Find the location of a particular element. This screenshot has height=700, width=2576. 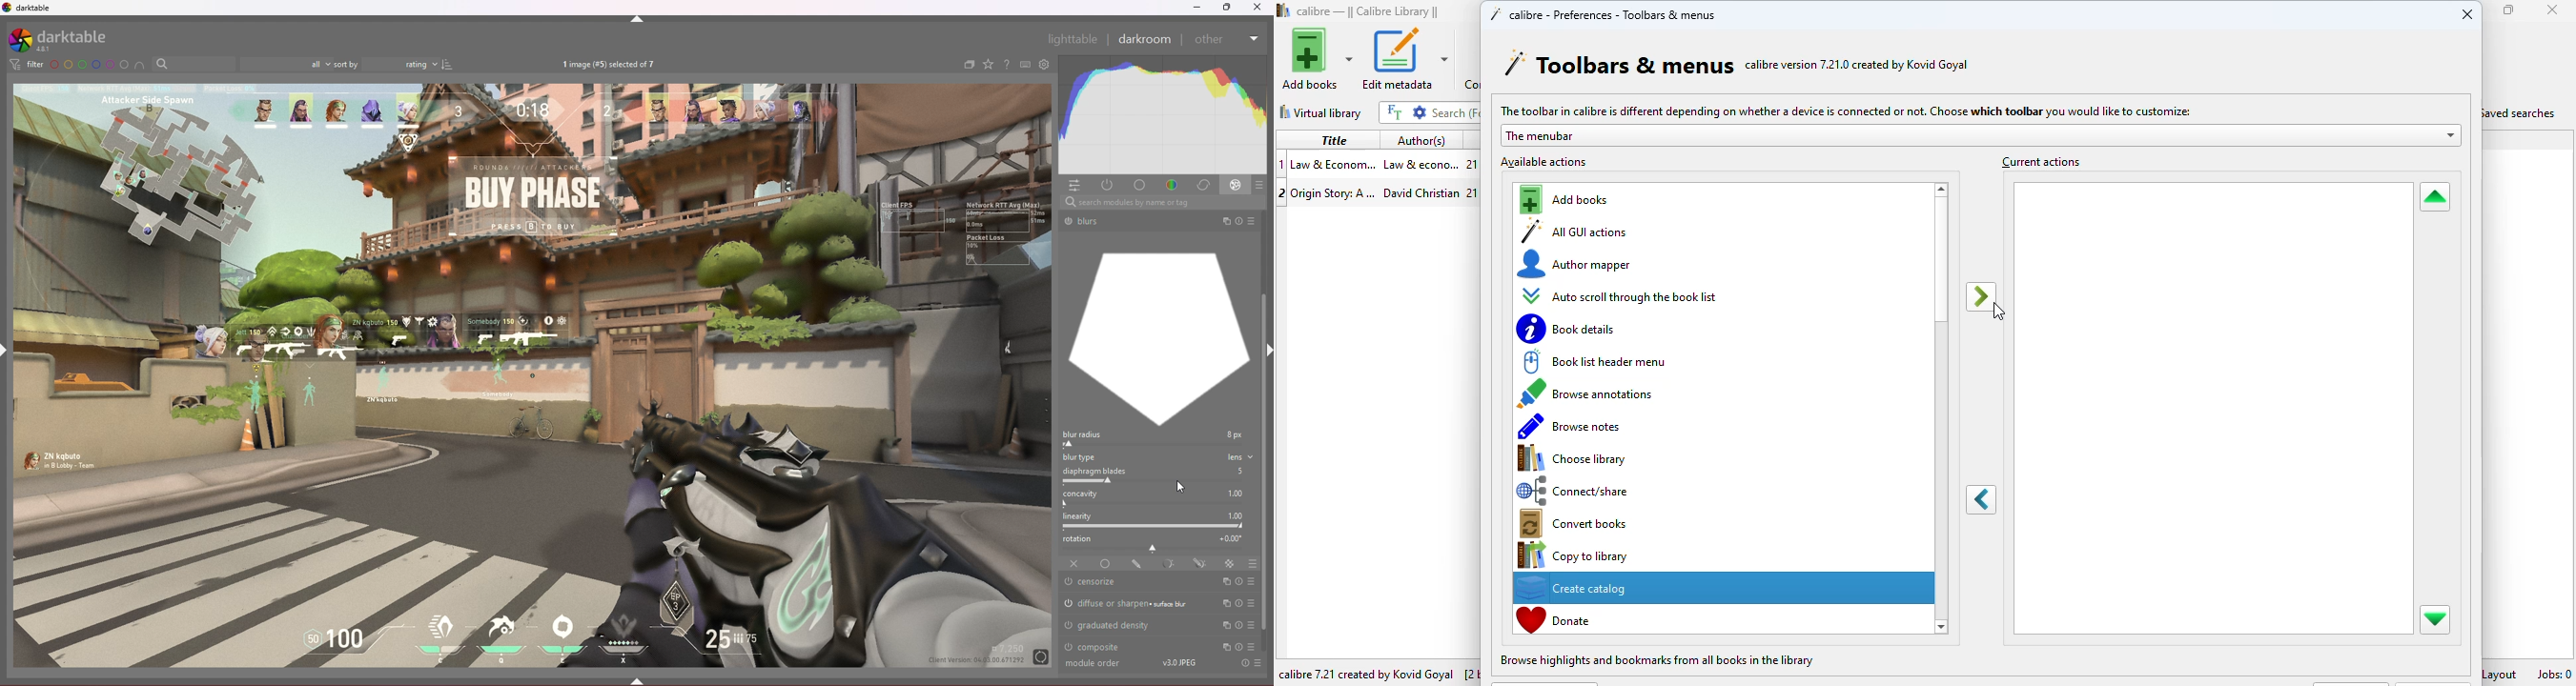

darktable is located at coordinates (33, 7).